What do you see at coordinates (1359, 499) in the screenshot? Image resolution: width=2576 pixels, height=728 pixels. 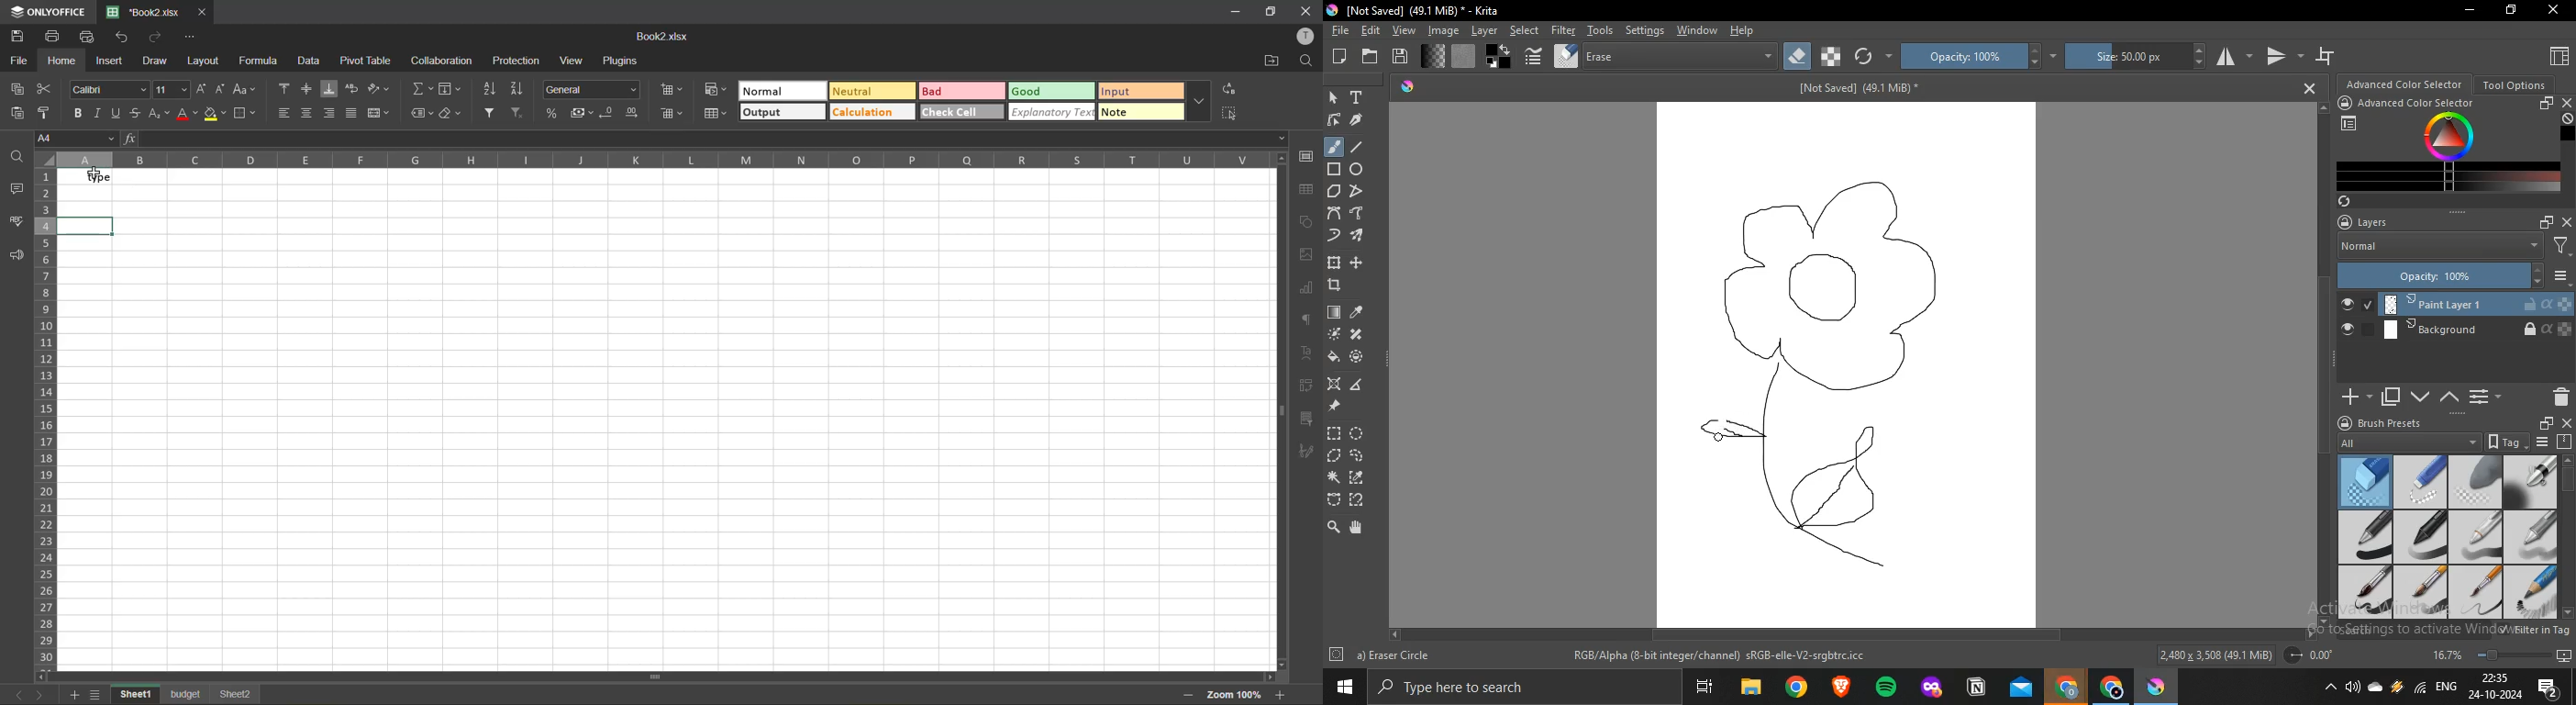 I see `magnetic curve selection tool` at bounding box center [1359, 499].